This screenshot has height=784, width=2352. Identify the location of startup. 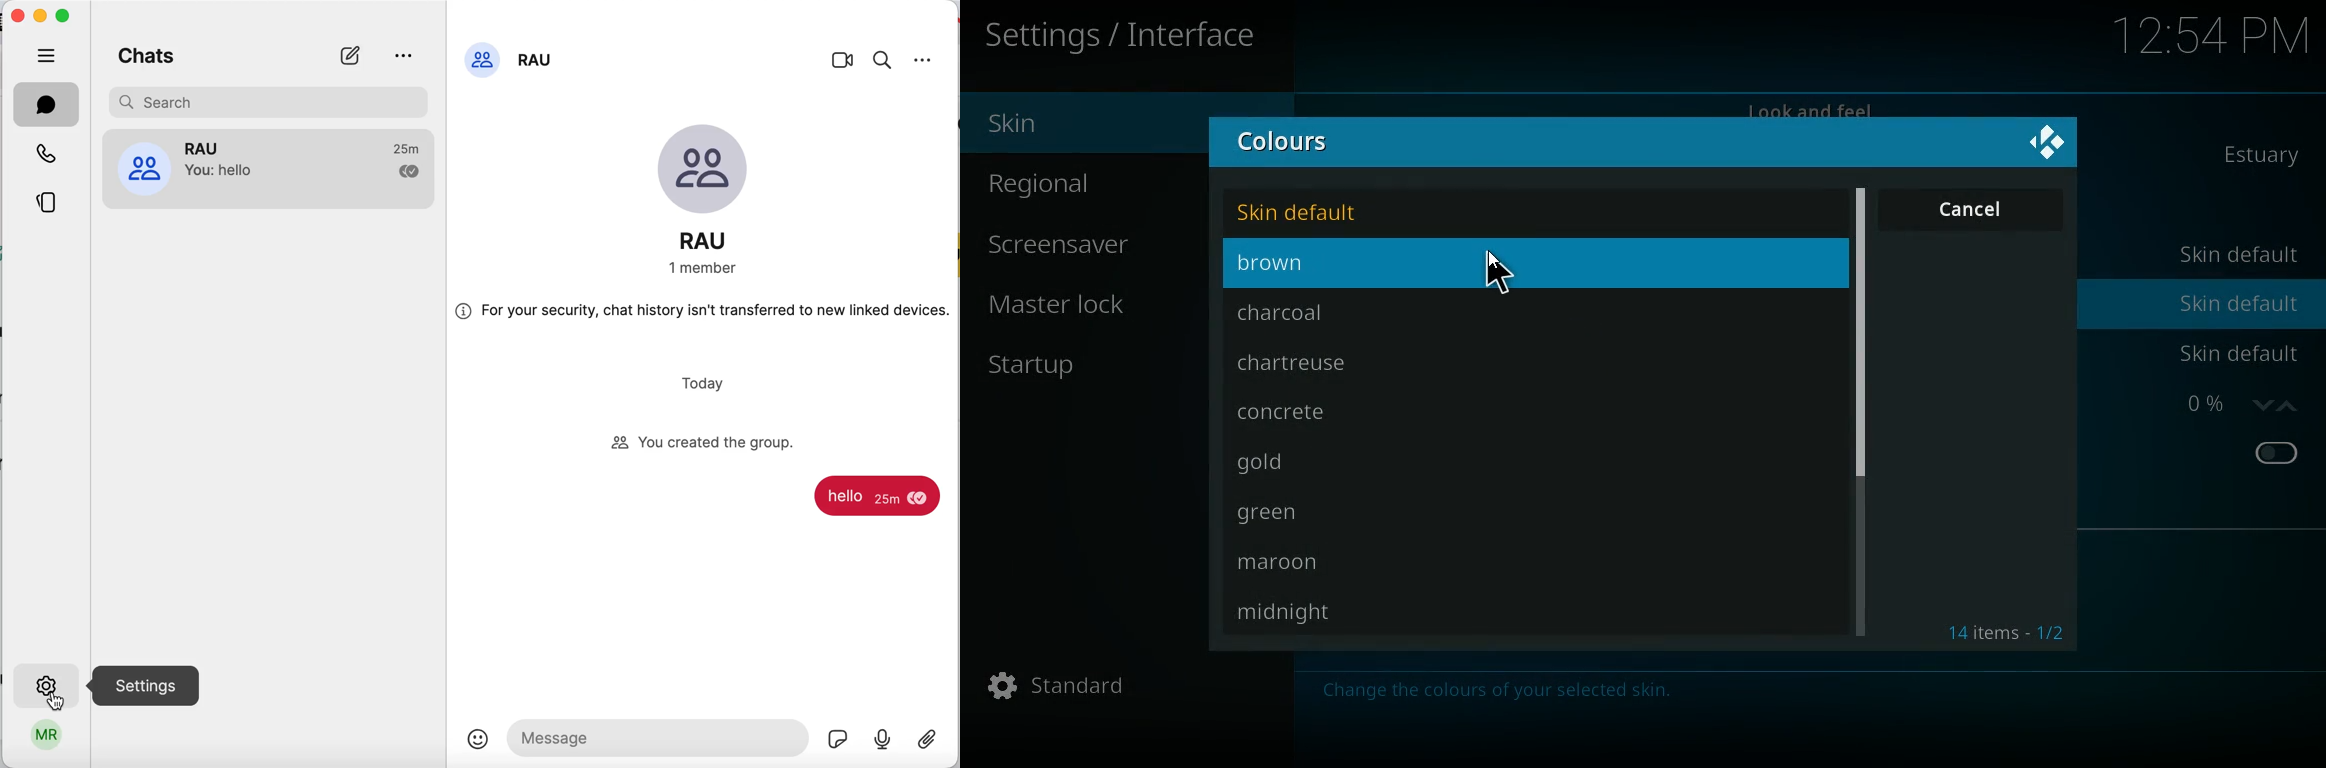
(1045, 368).